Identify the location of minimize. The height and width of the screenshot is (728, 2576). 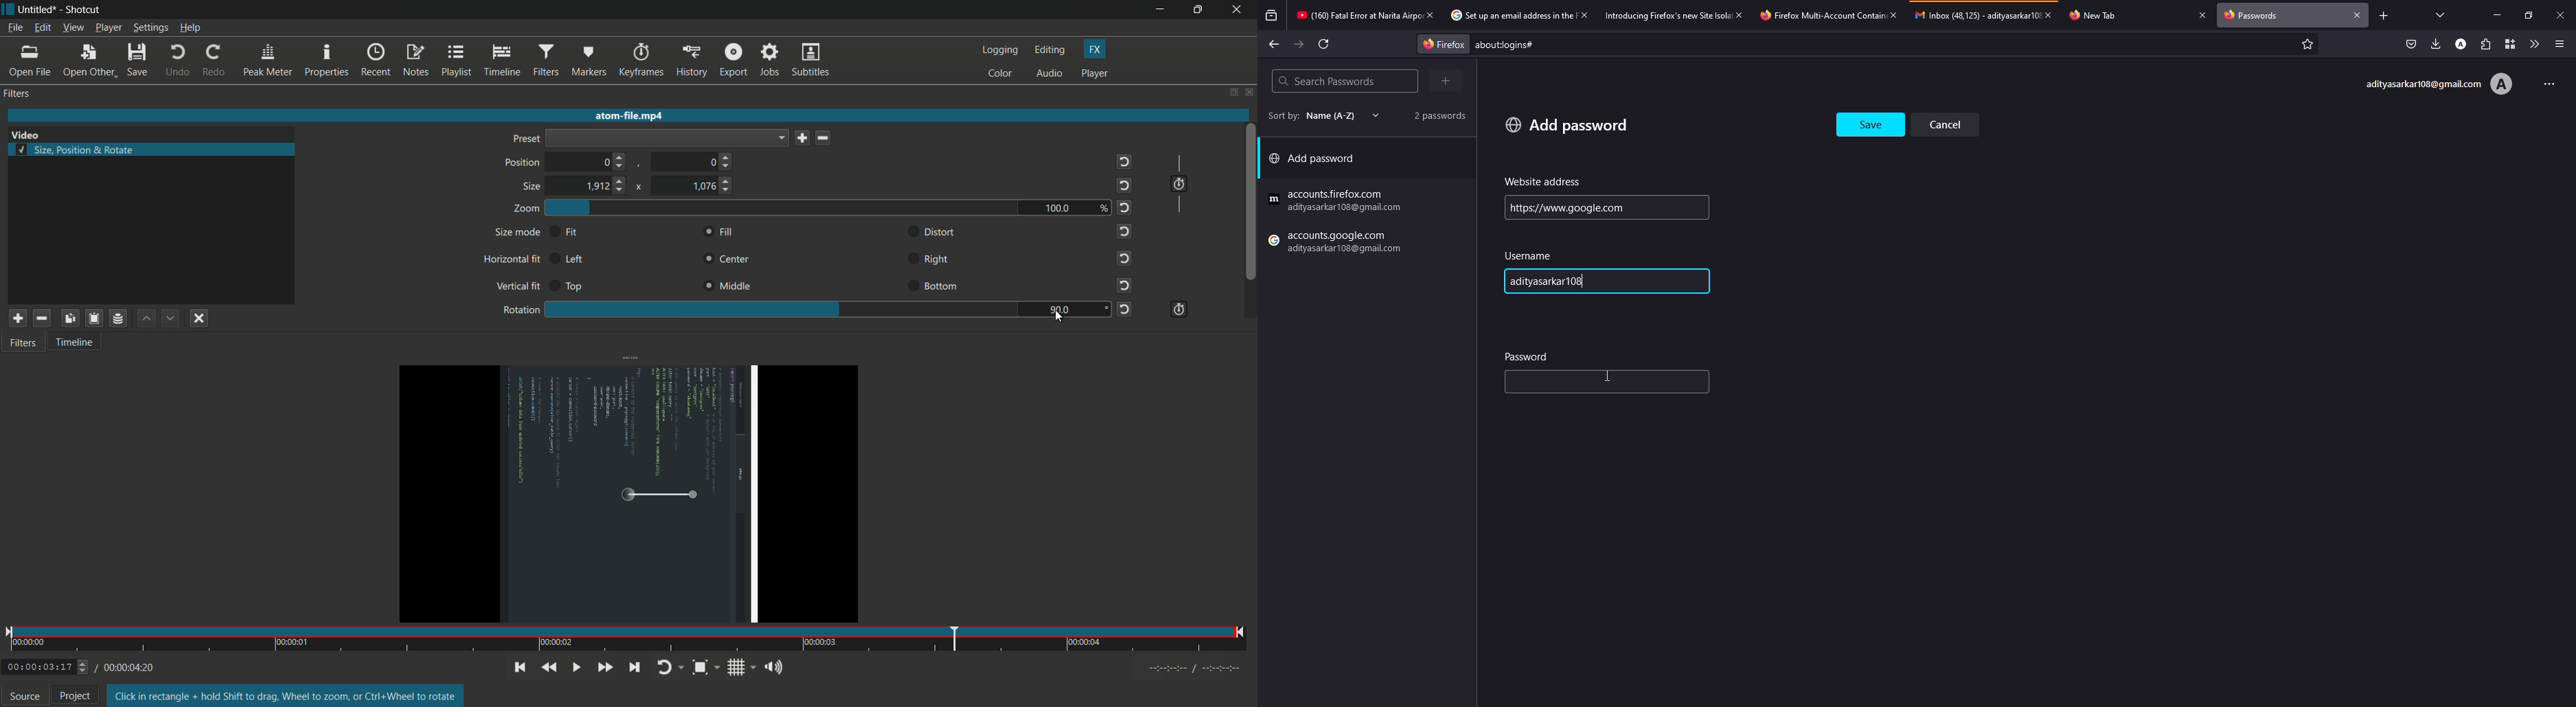
(1161, 9).